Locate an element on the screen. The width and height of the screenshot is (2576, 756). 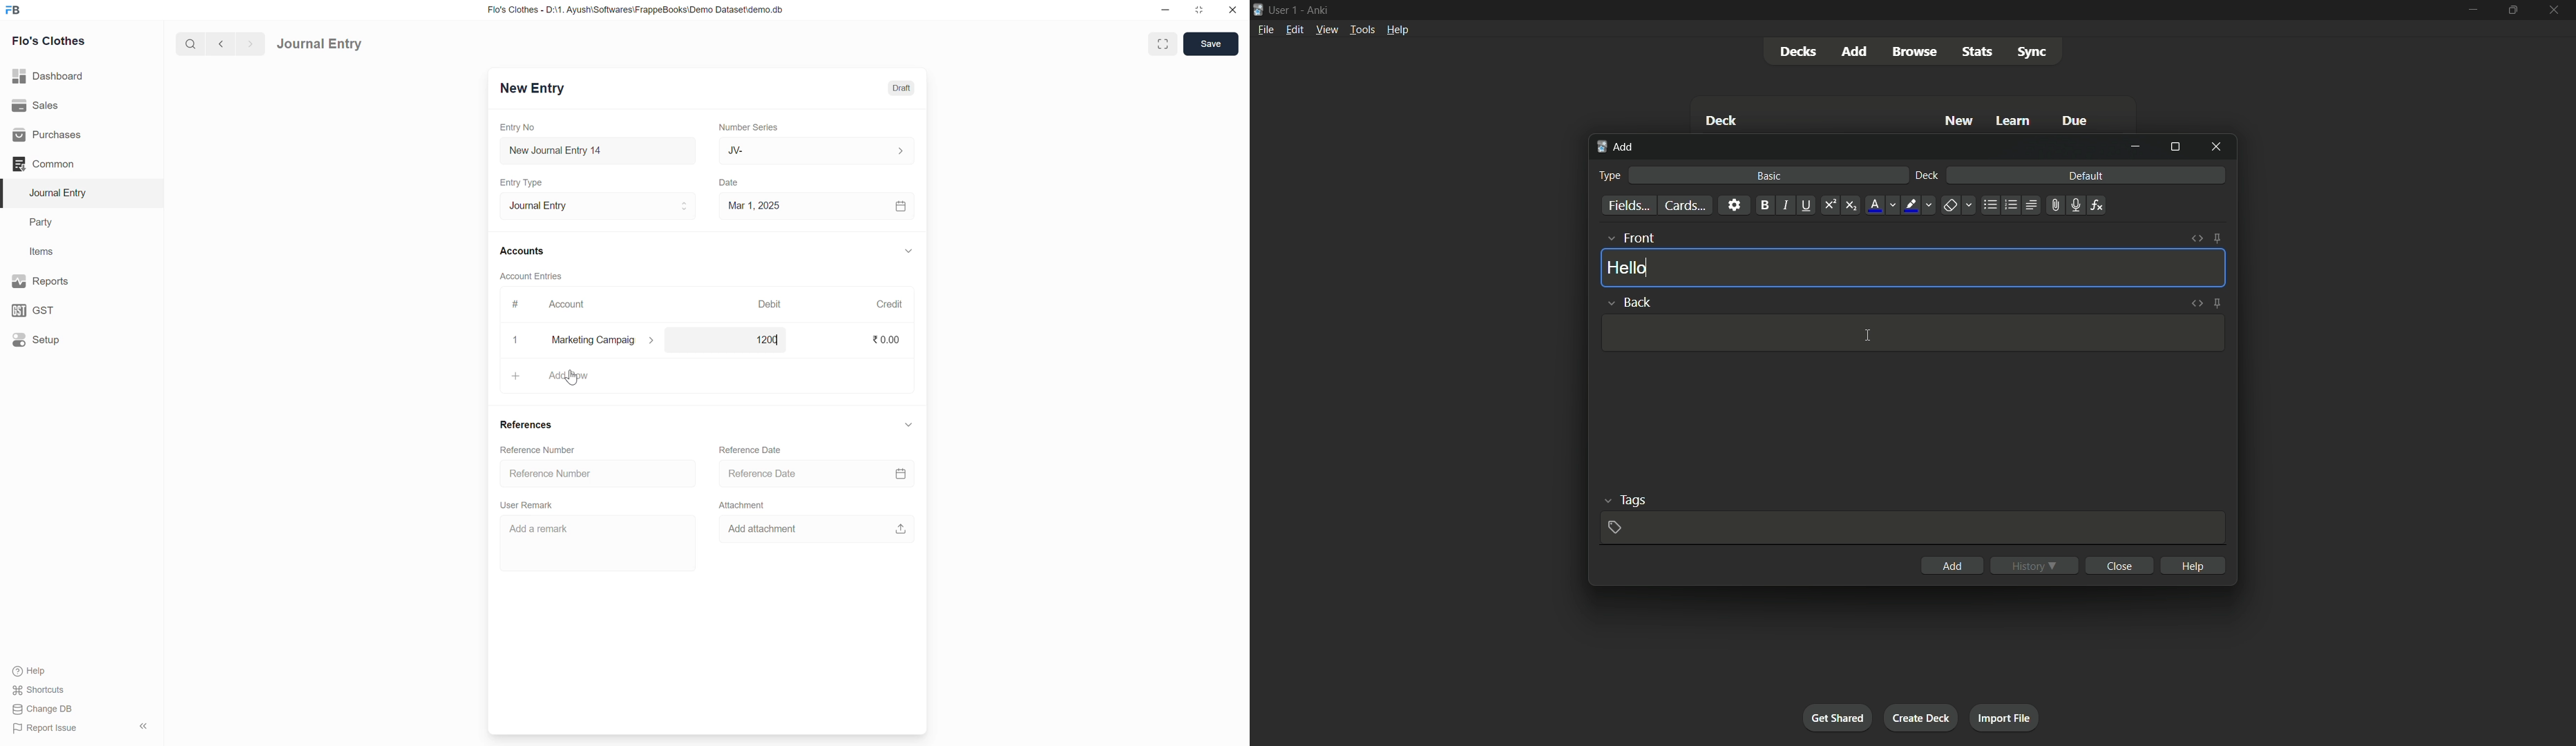
Reference Date is located at coordinates (765, 473).